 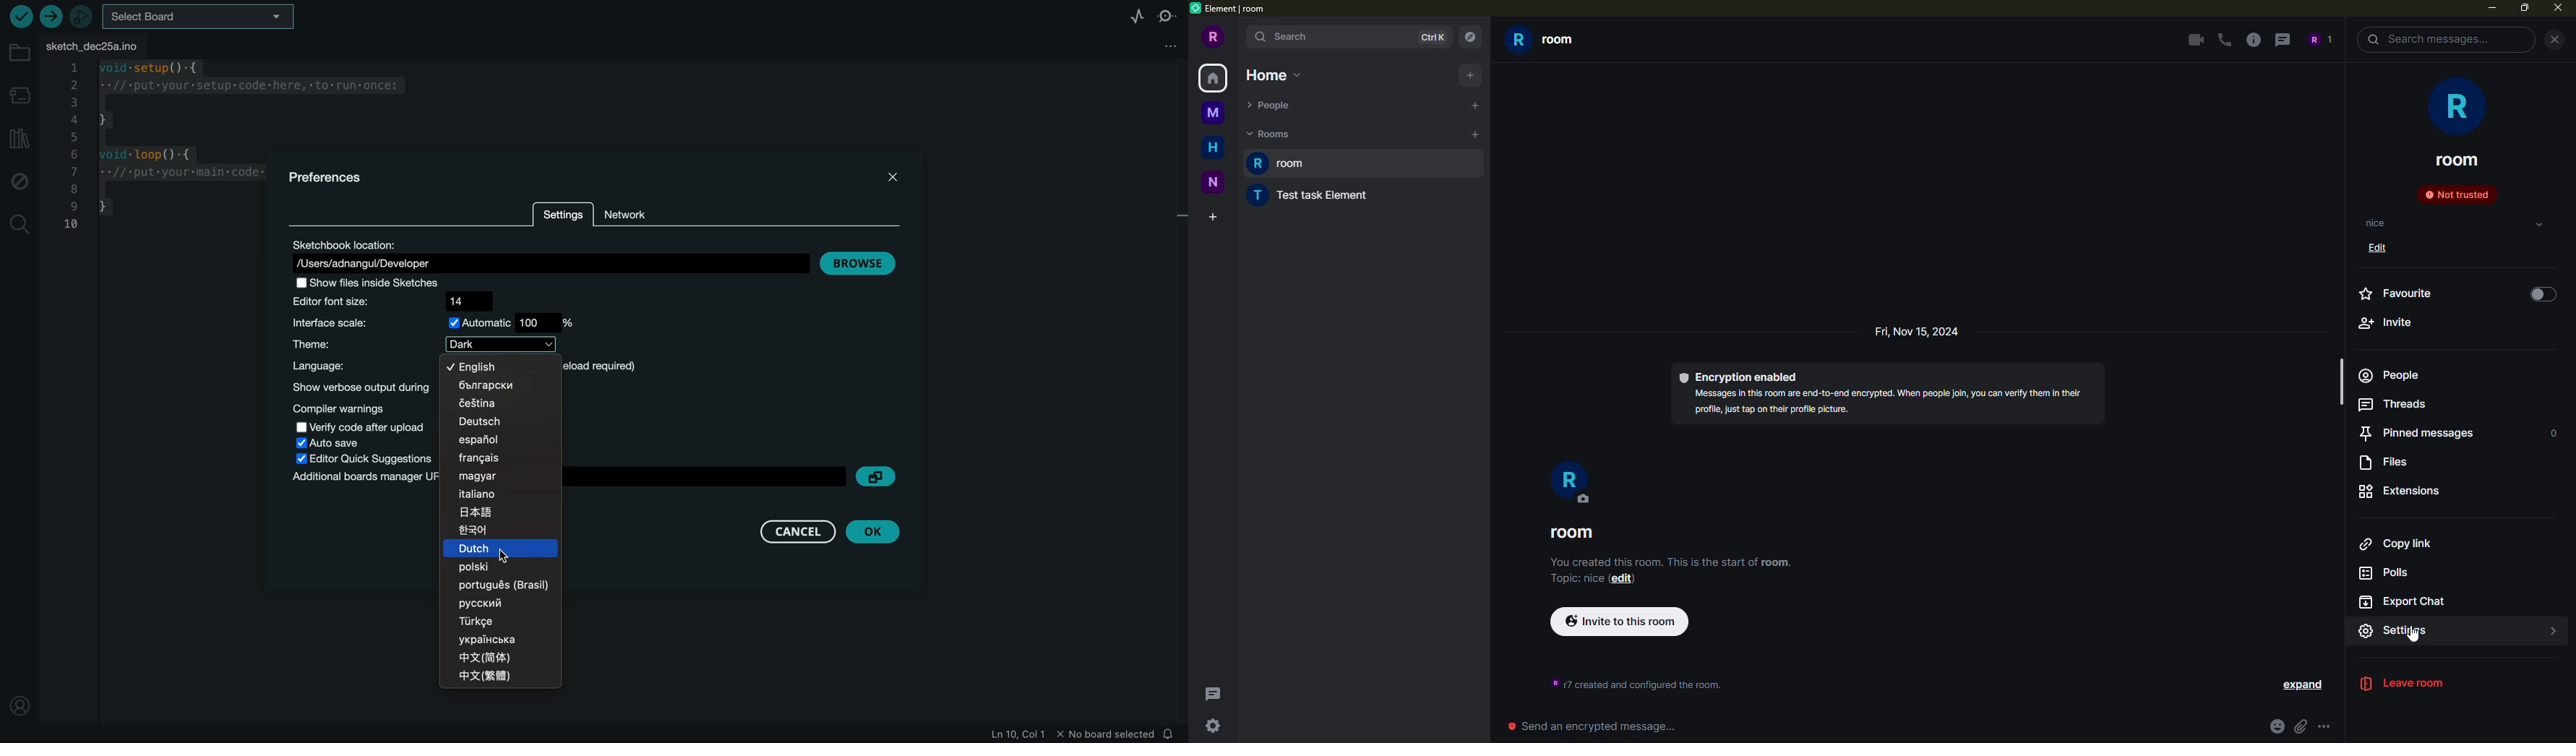 I want to click on polls, so click(x=2393, y=575).